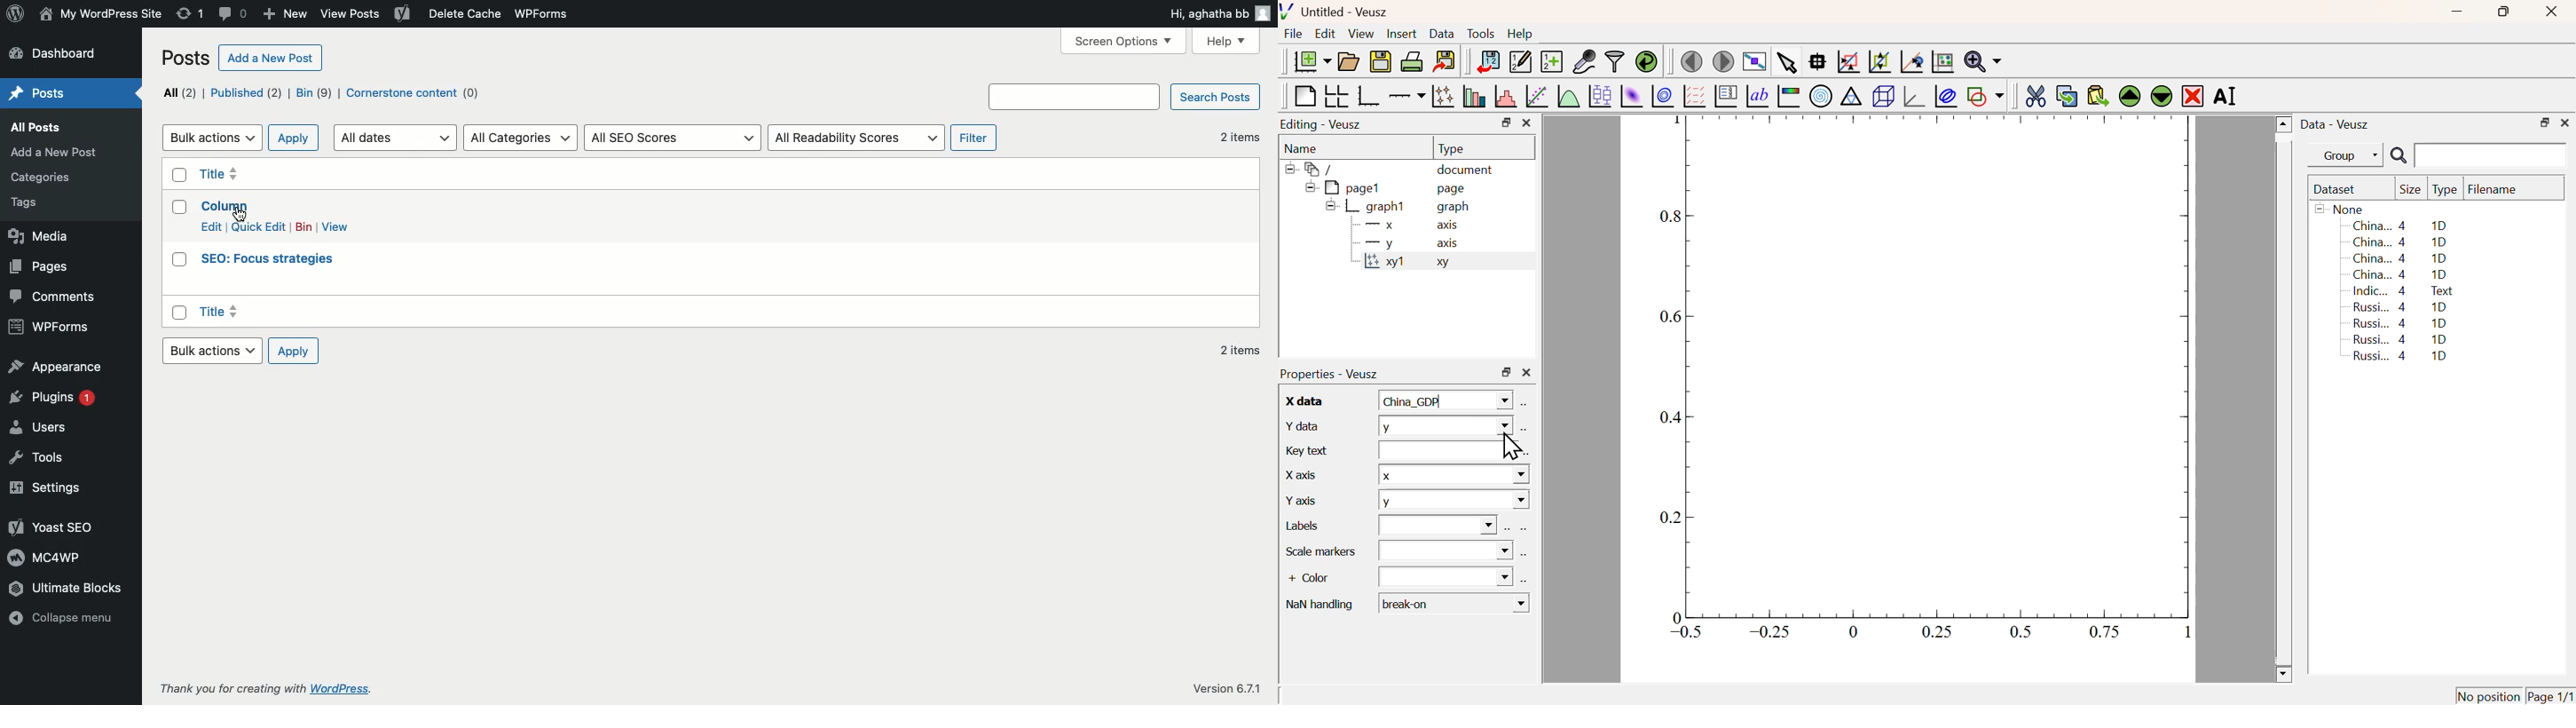 The image size is (2576, 728). I want to click on Add a shape, so click(1985, 95).